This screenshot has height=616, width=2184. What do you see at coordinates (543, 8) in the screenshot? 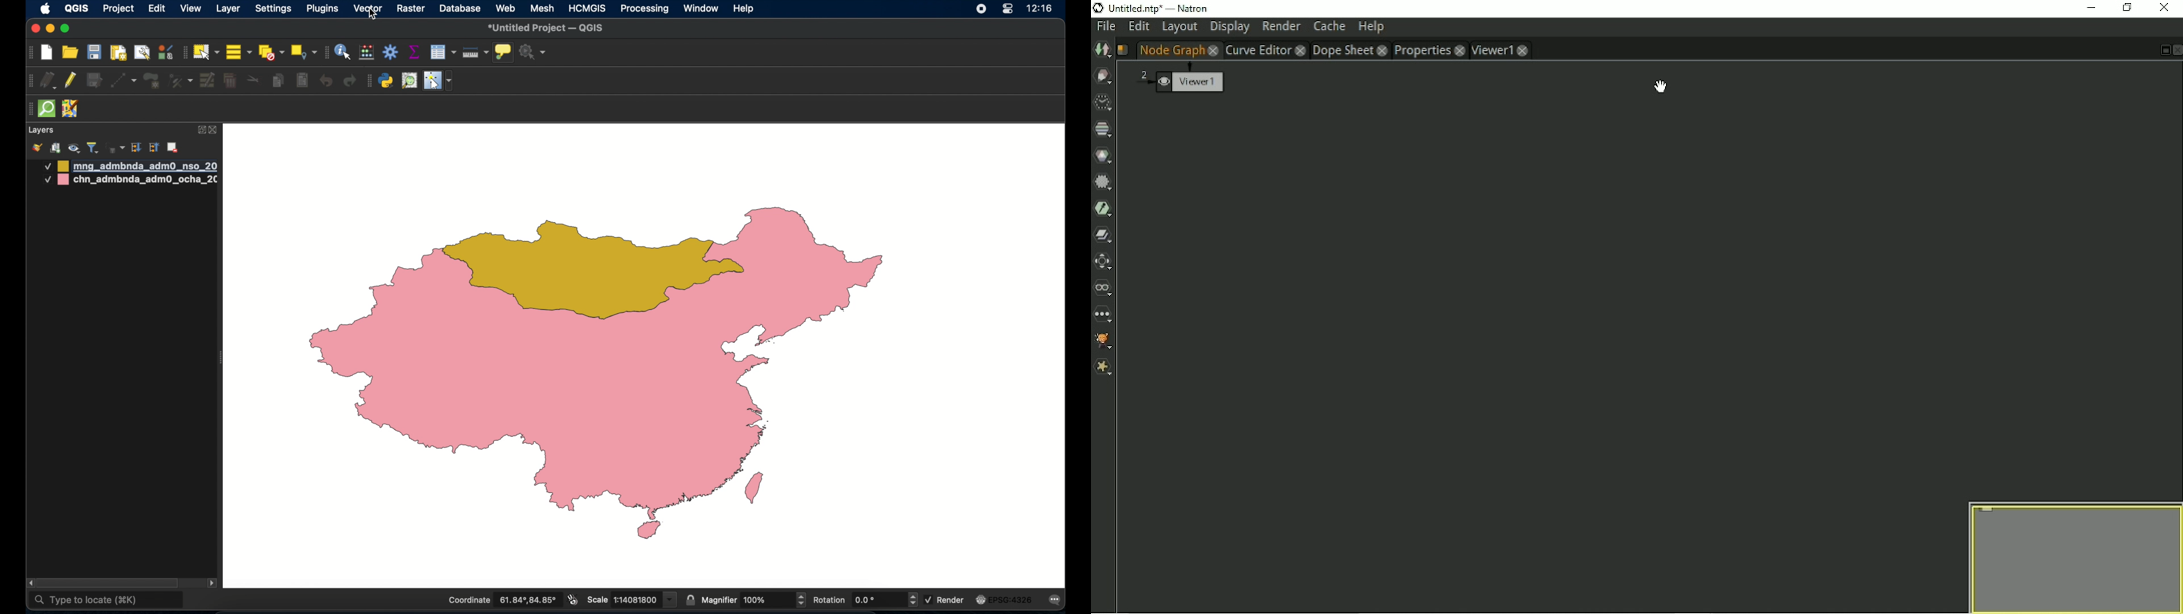
I see `mesh` at bounding box center [543, 8].